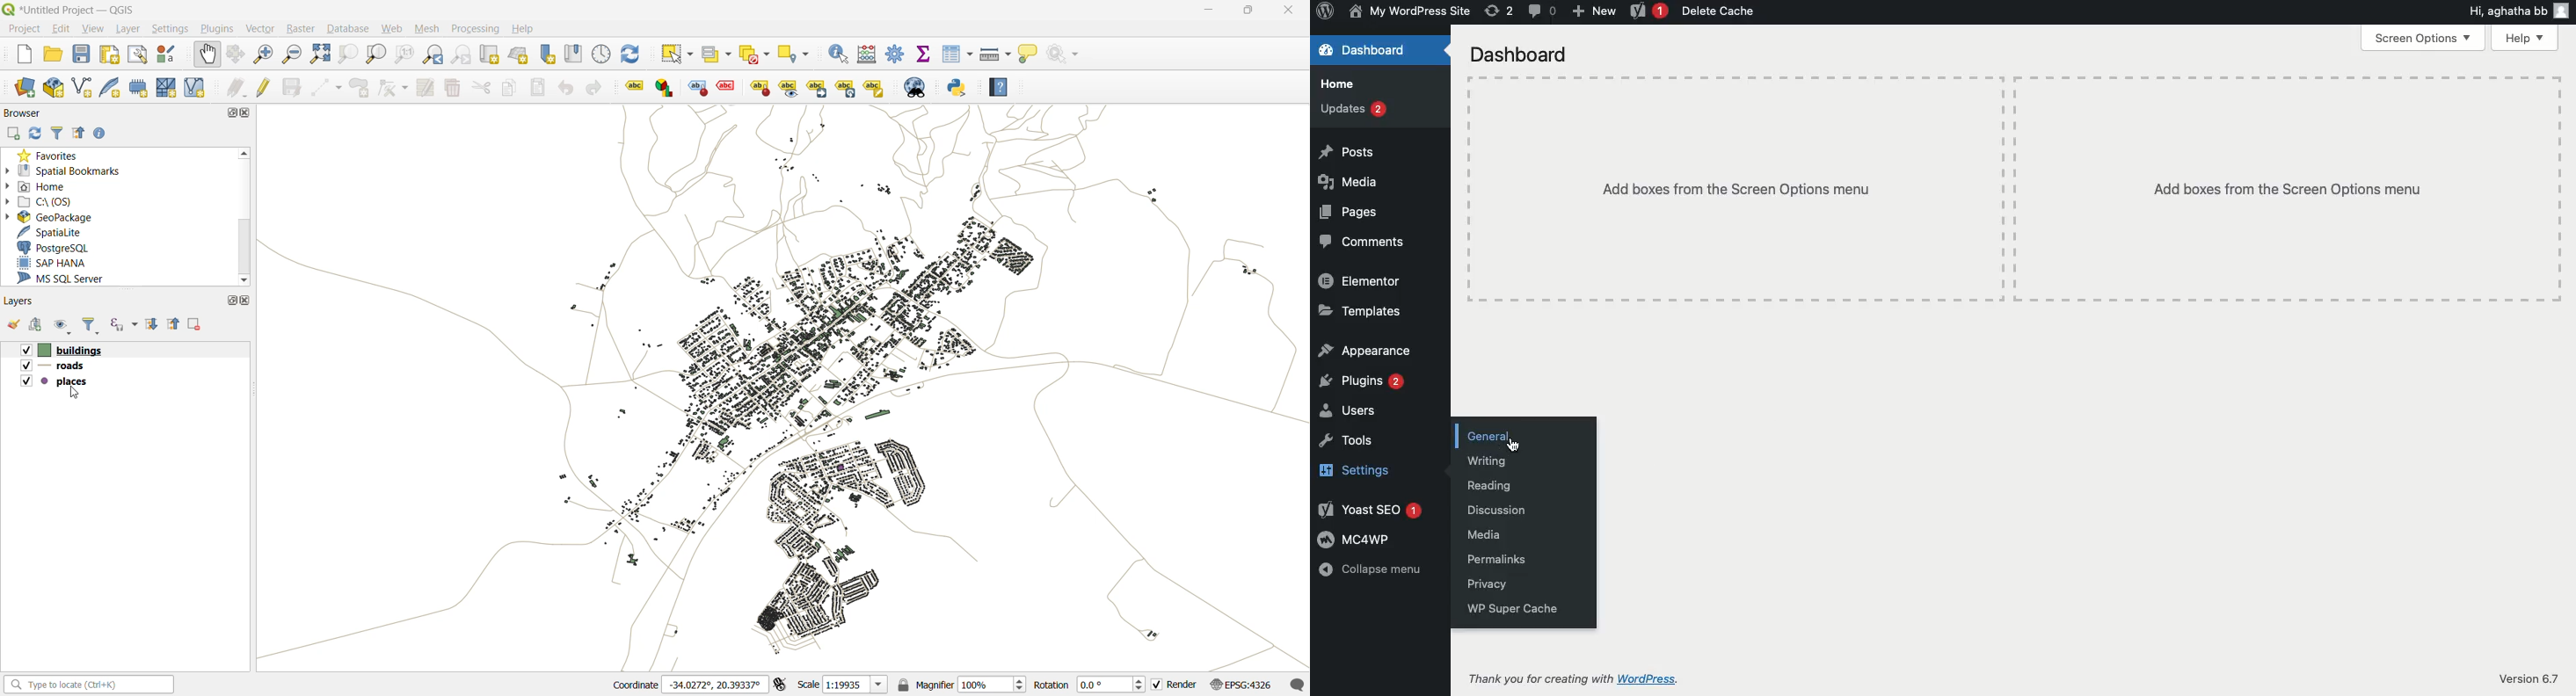 This screenshot has height=700, width=2576. What do you see at coordinates (234, 89) in the screenshot?
I see `edits` at bounding box center [234, 89].